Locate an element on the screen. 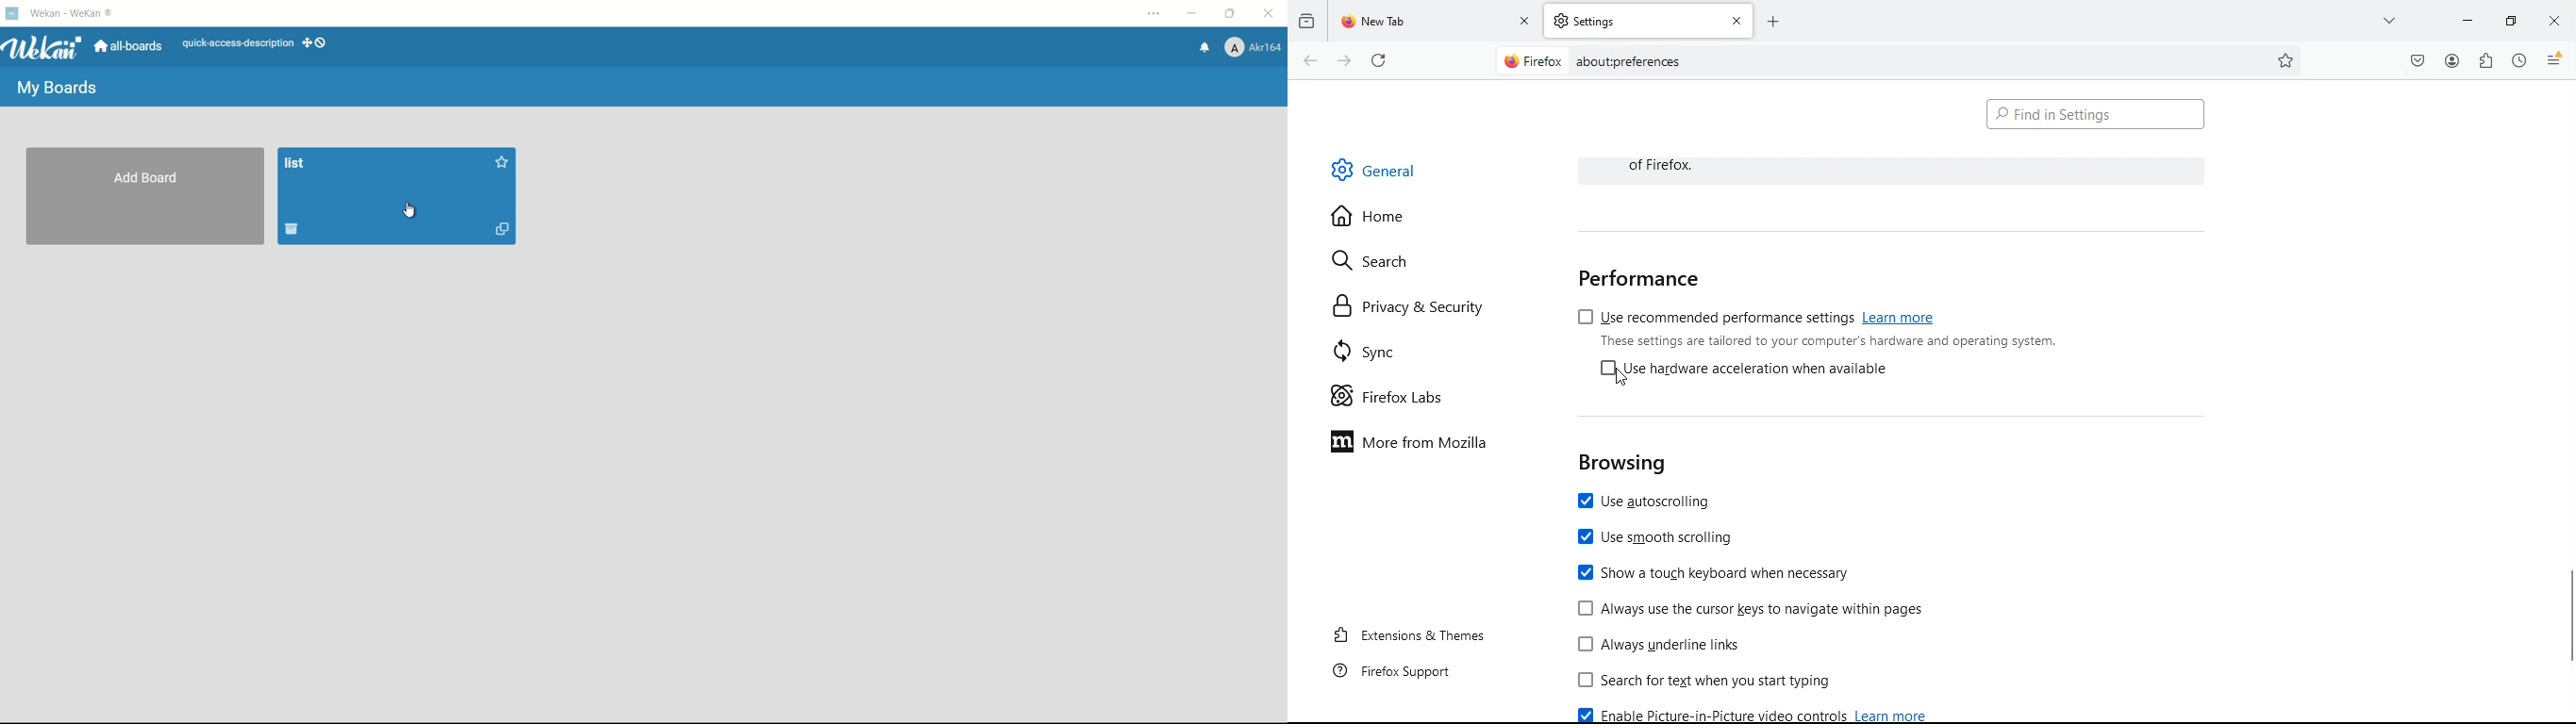 The width and height of the screenshot is (2576, 728). enable picture-in-picture video control learn more is located at coordinates (1758, 713).